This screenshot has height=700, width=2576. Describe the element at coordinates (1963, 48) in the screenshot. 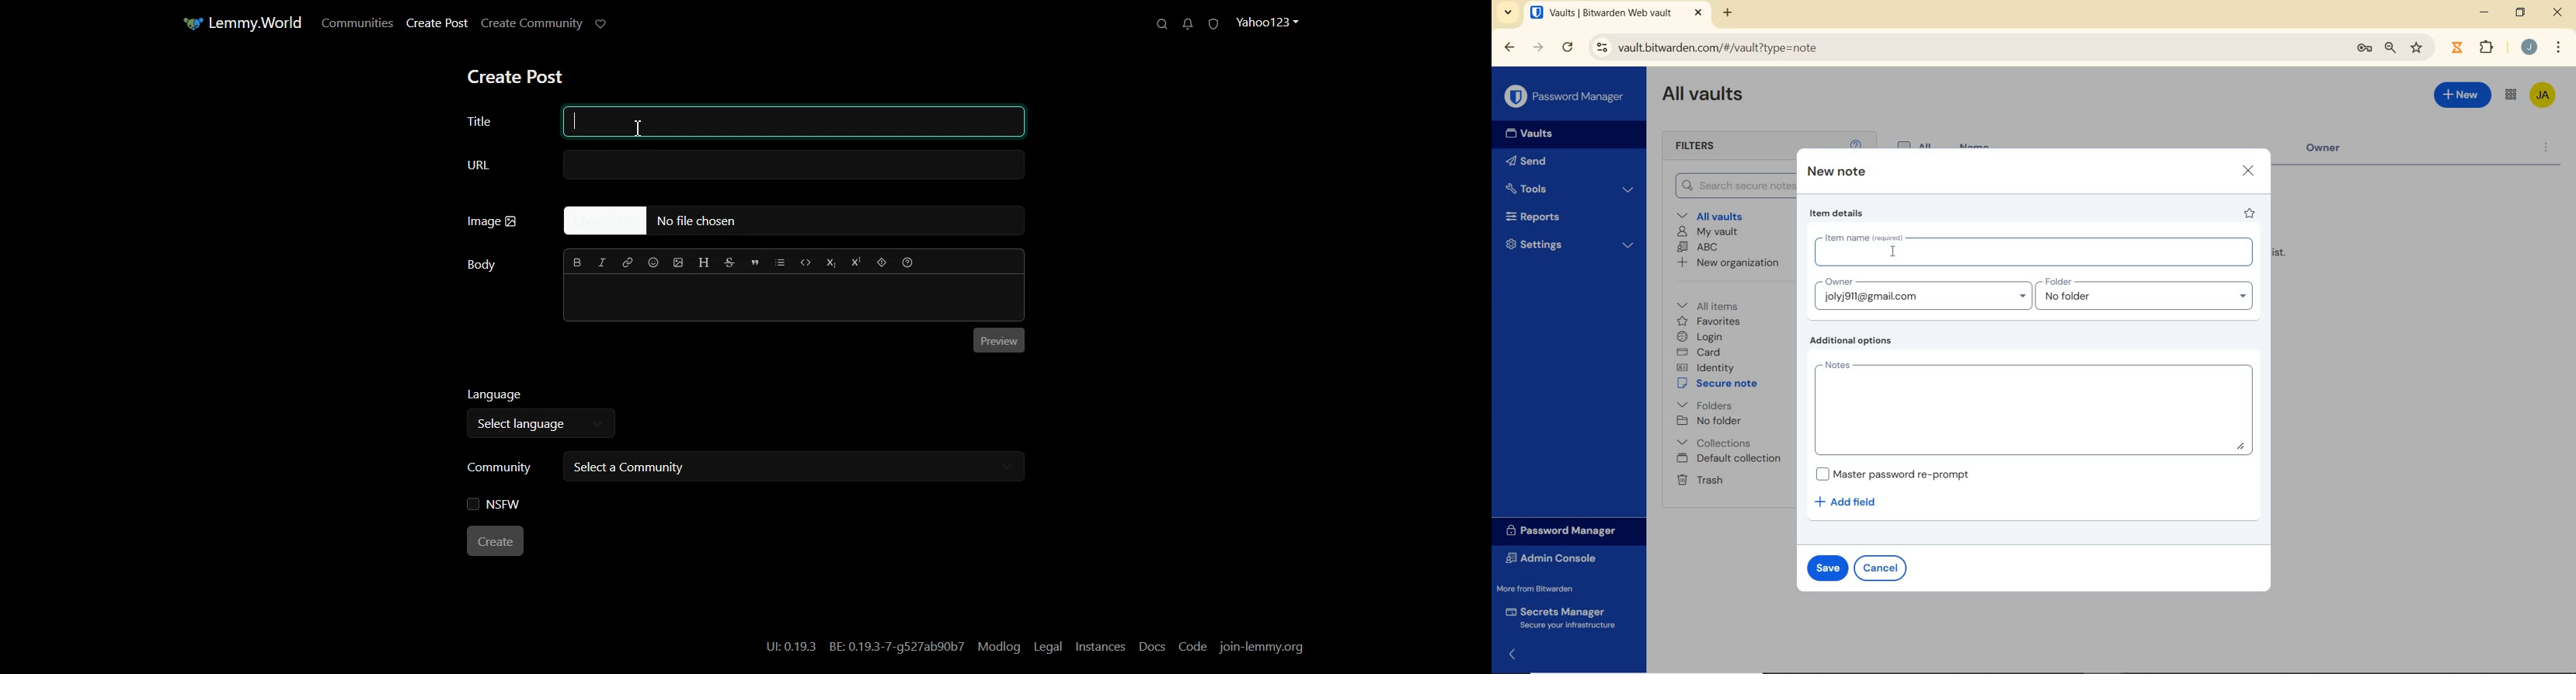

I see `address bar` at that location.